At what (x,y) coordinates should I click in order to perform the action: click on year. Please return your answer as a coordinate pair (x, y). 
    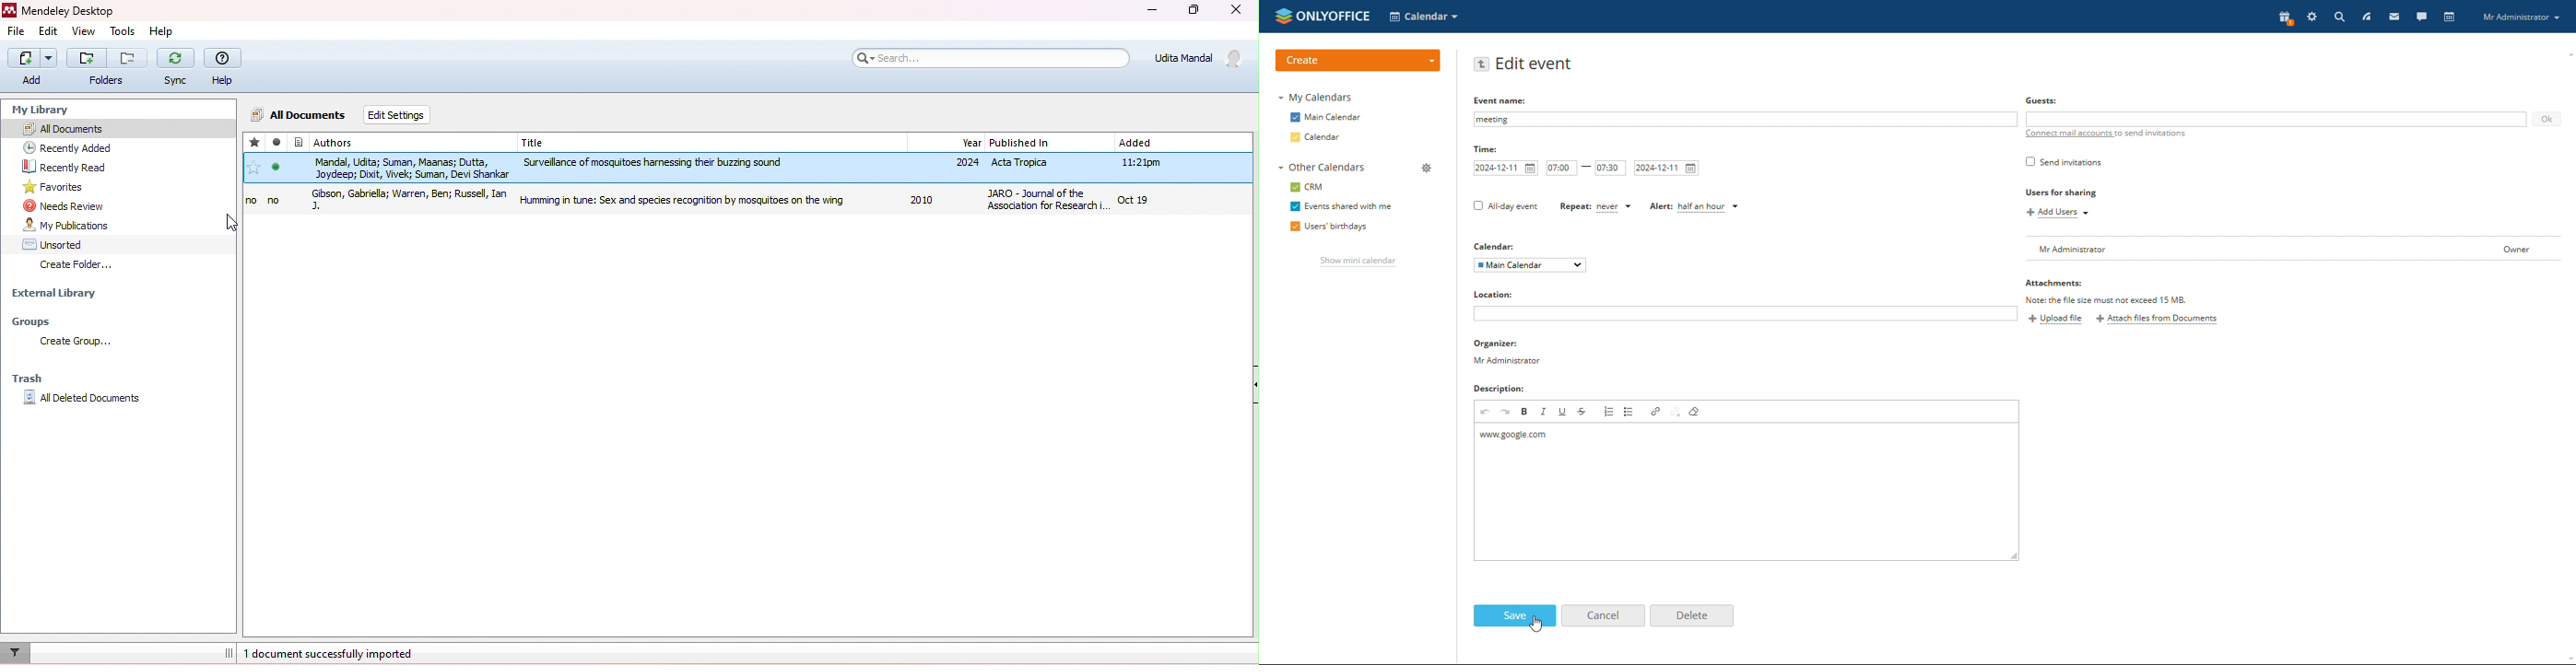
    Looking at the image, I should click on (966, 144).